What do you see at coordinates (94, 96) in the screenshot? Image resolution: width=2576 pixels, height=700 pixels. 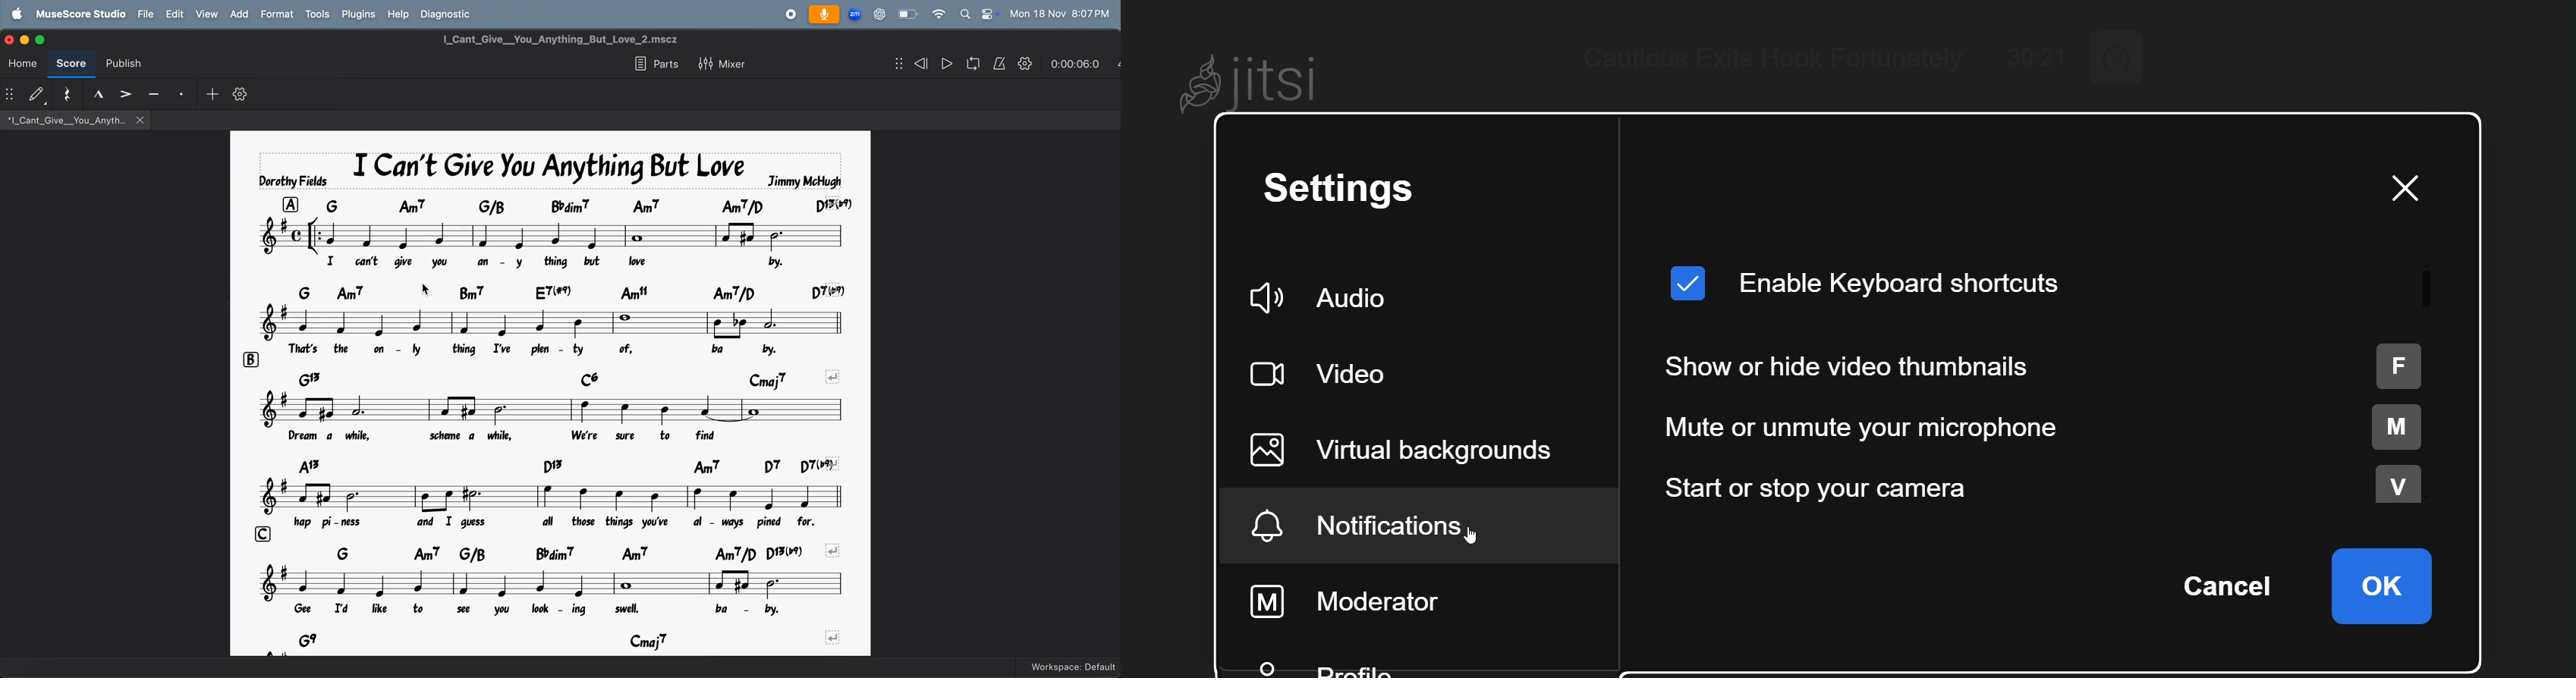 I see `tenuto` at bounding box center [94, 96].